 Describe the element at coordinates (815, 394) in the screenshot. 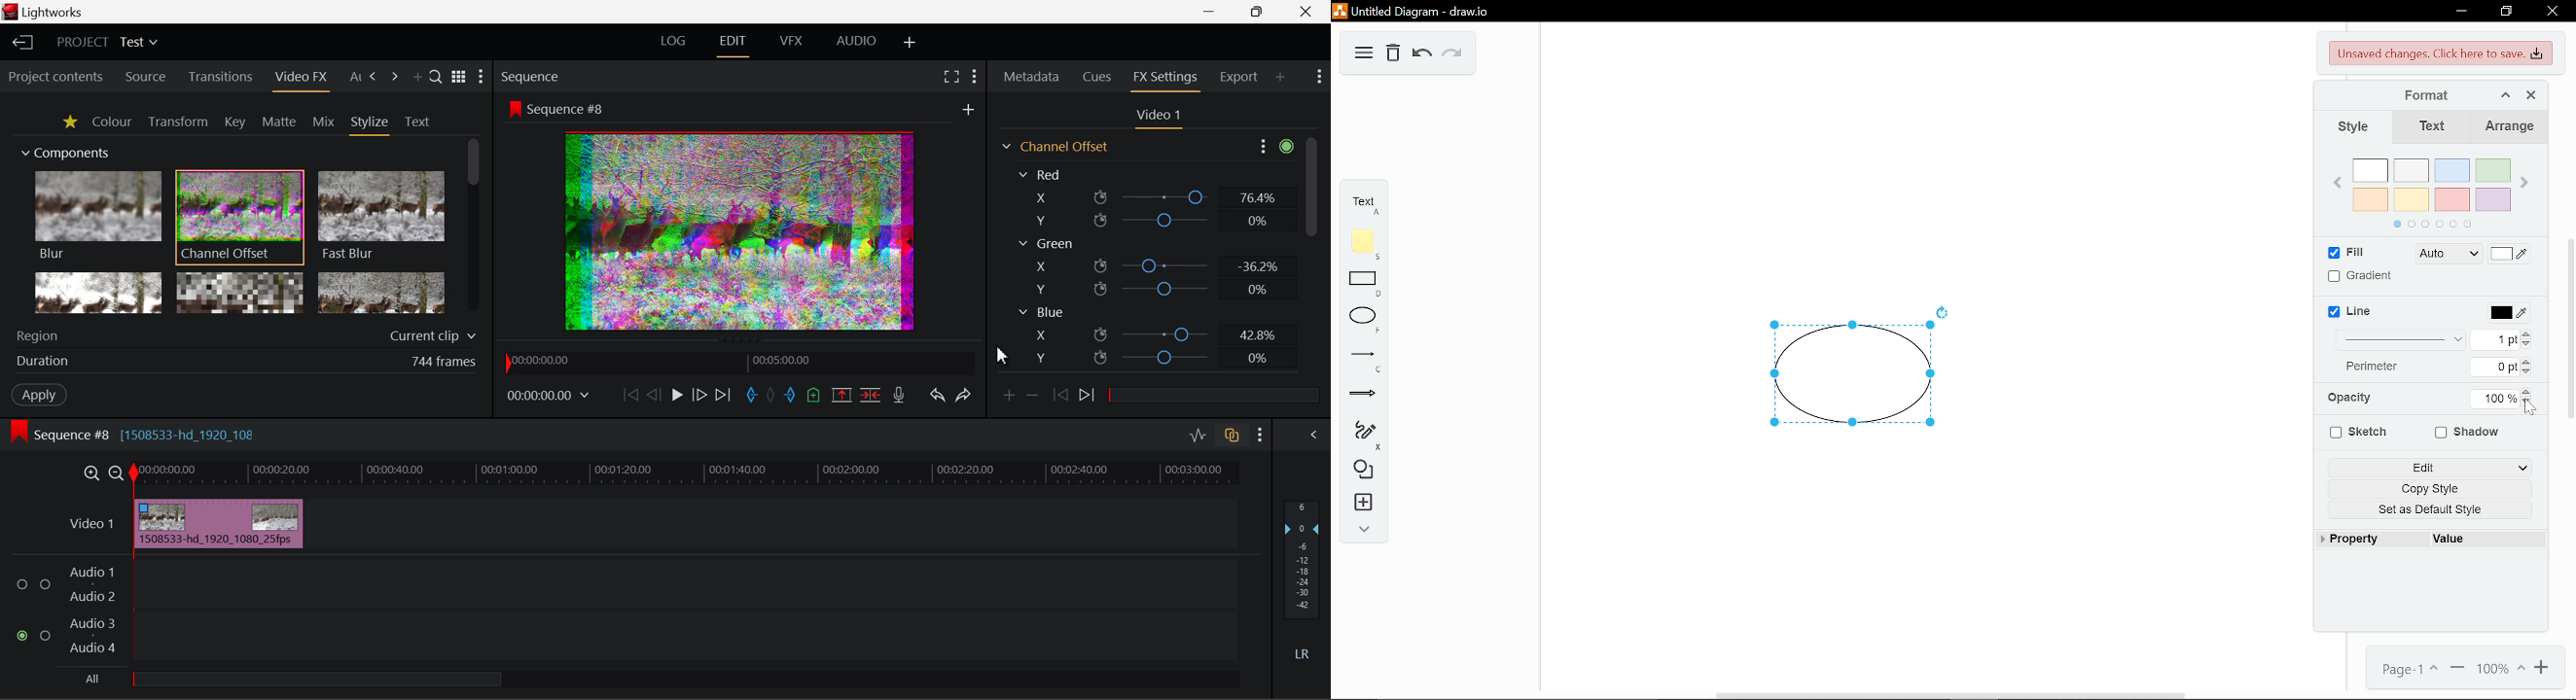

I see `Mark Cue` at that location.